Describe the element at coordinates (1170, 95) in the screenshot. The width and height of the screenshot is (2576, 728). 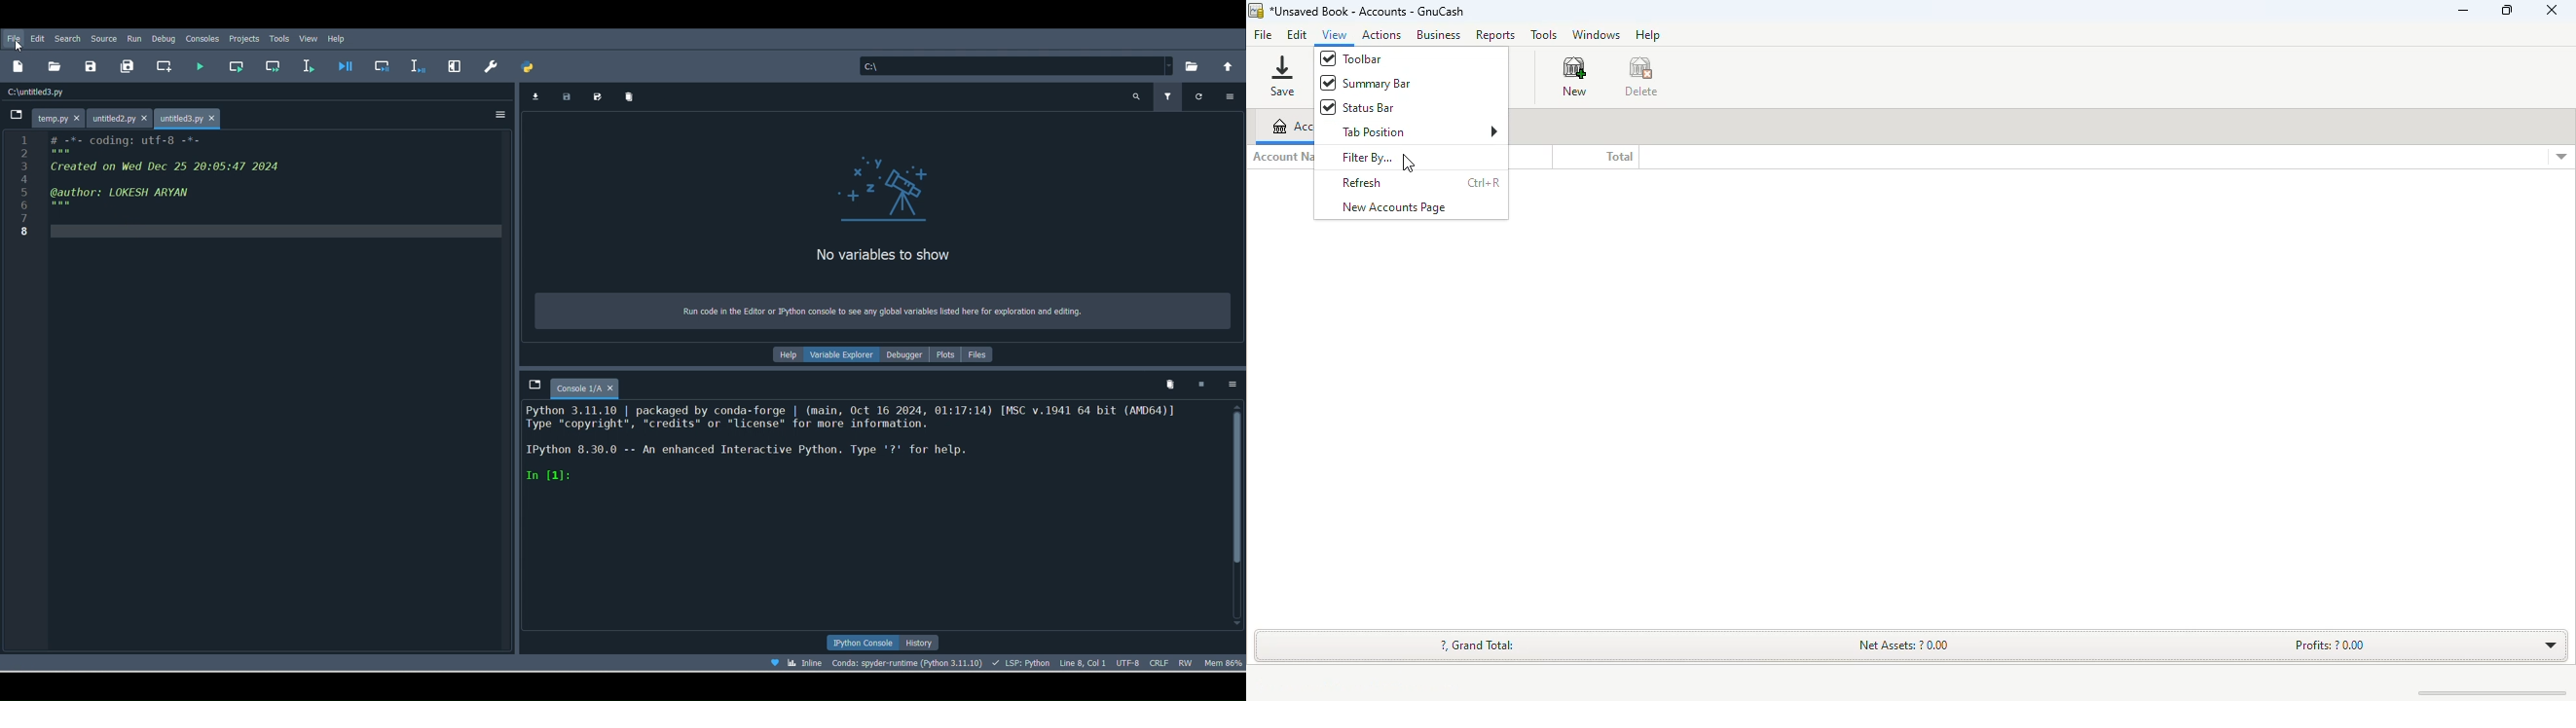
I see `Filter variables` at that location.